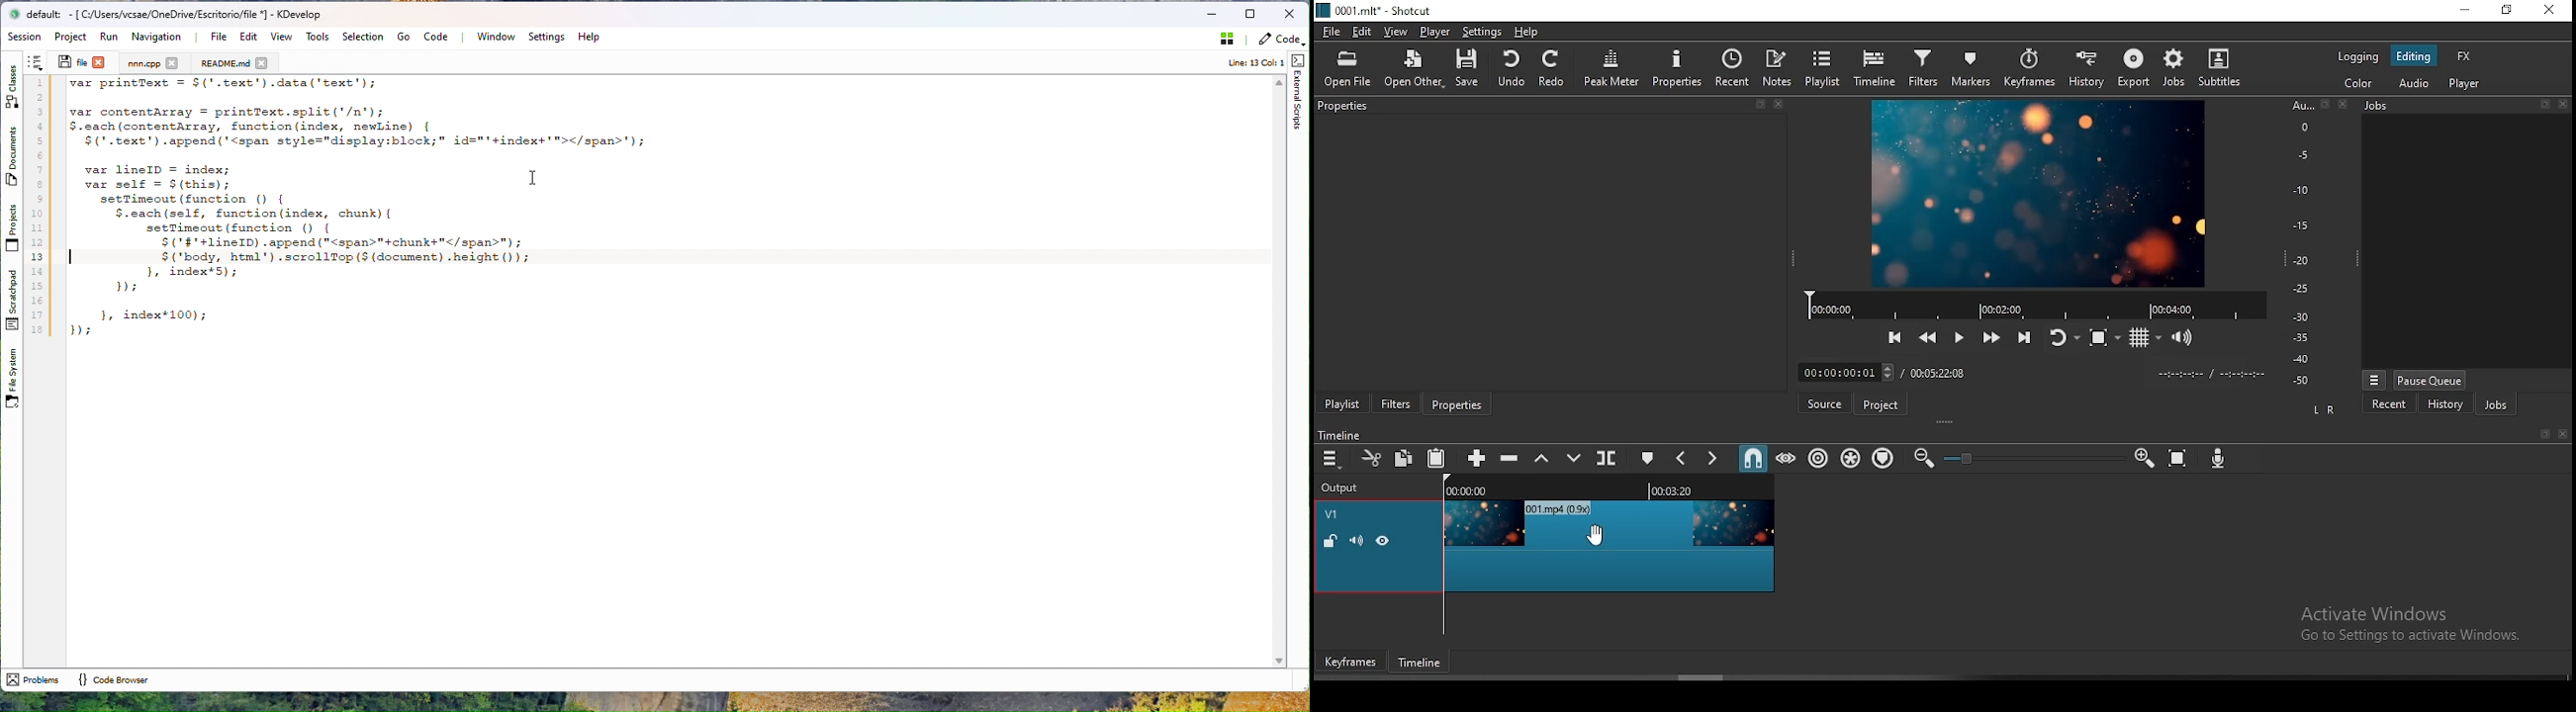 The height and width of the screenshot is (728, 2576). I want to click on properties, so click(1457, 403).